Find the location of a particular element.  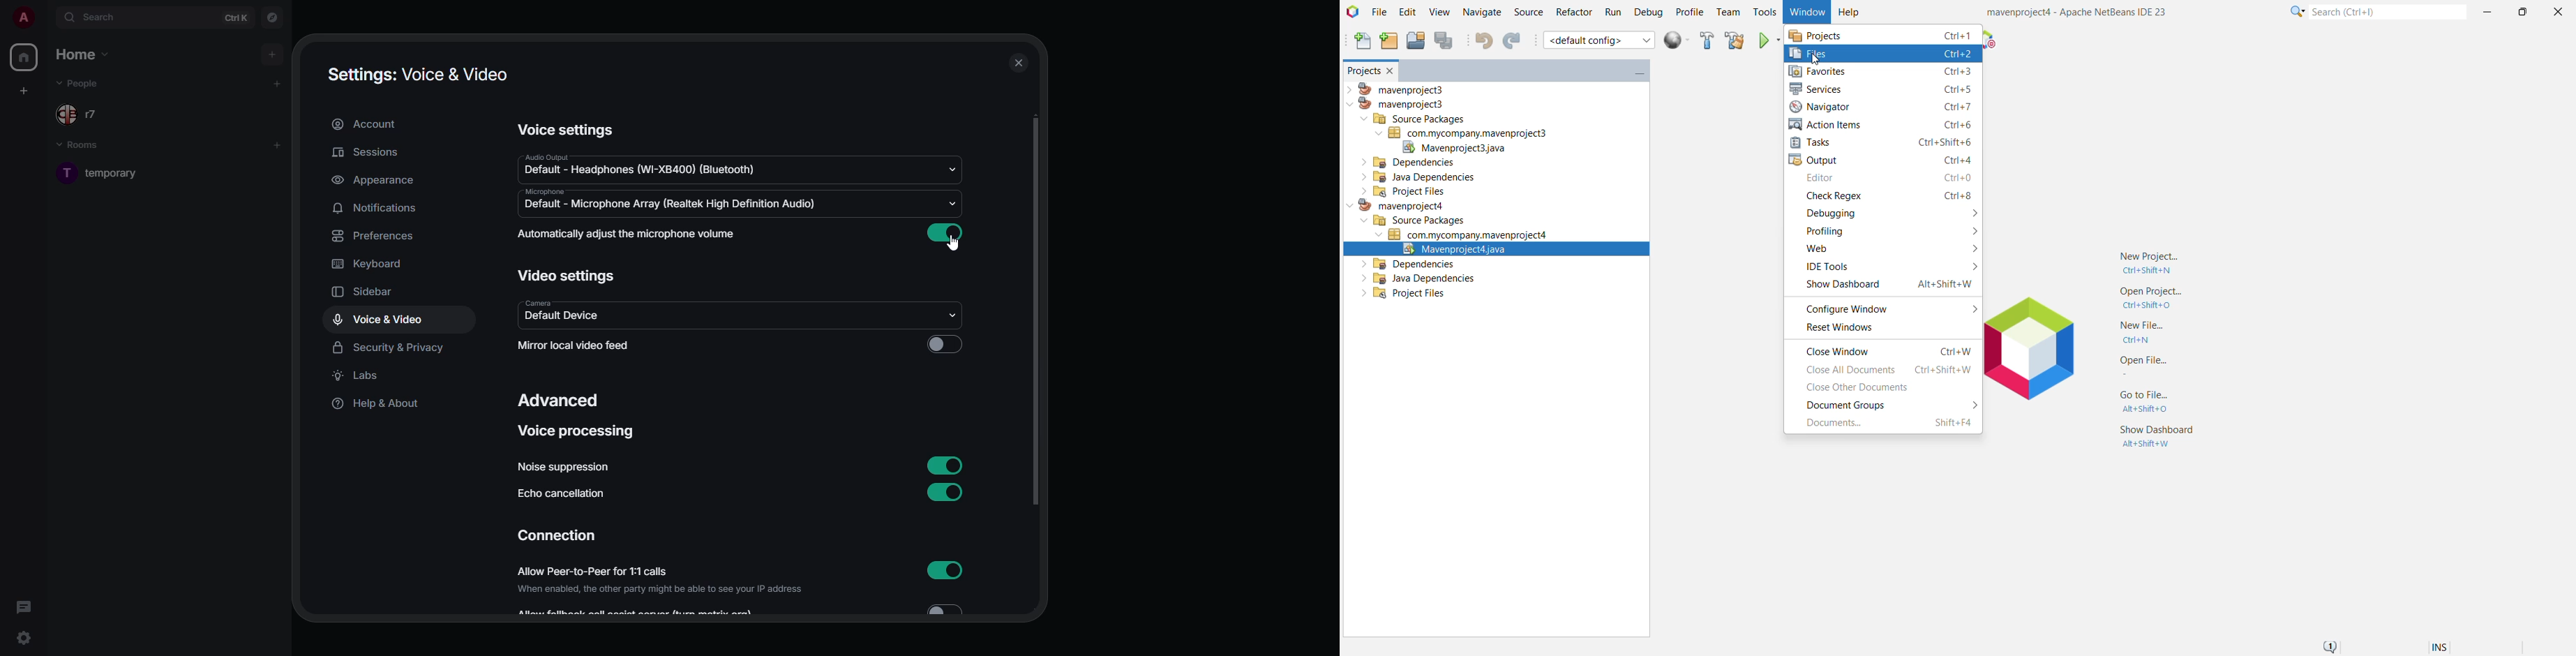

scroll bar is located at coordinates (1035, 310).